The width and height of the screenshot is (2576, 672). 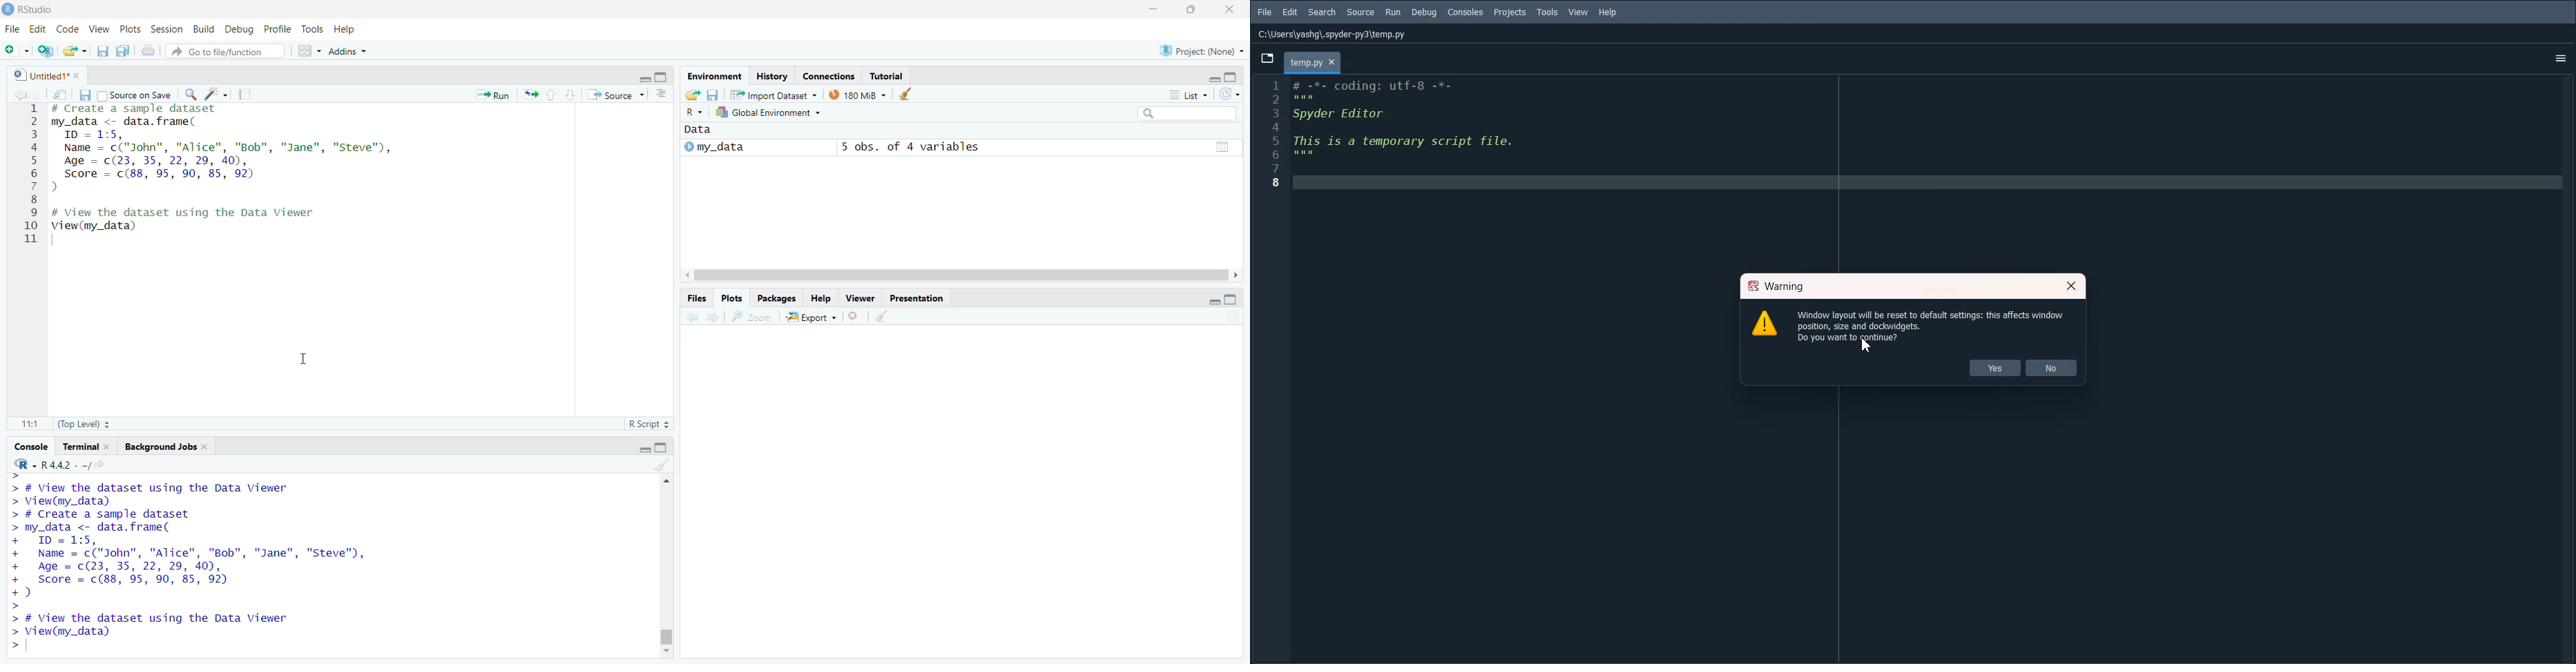 What do you see at coordinates (347, 31) in the screenshot?
I see `Help` at bounding box center [347, 31].